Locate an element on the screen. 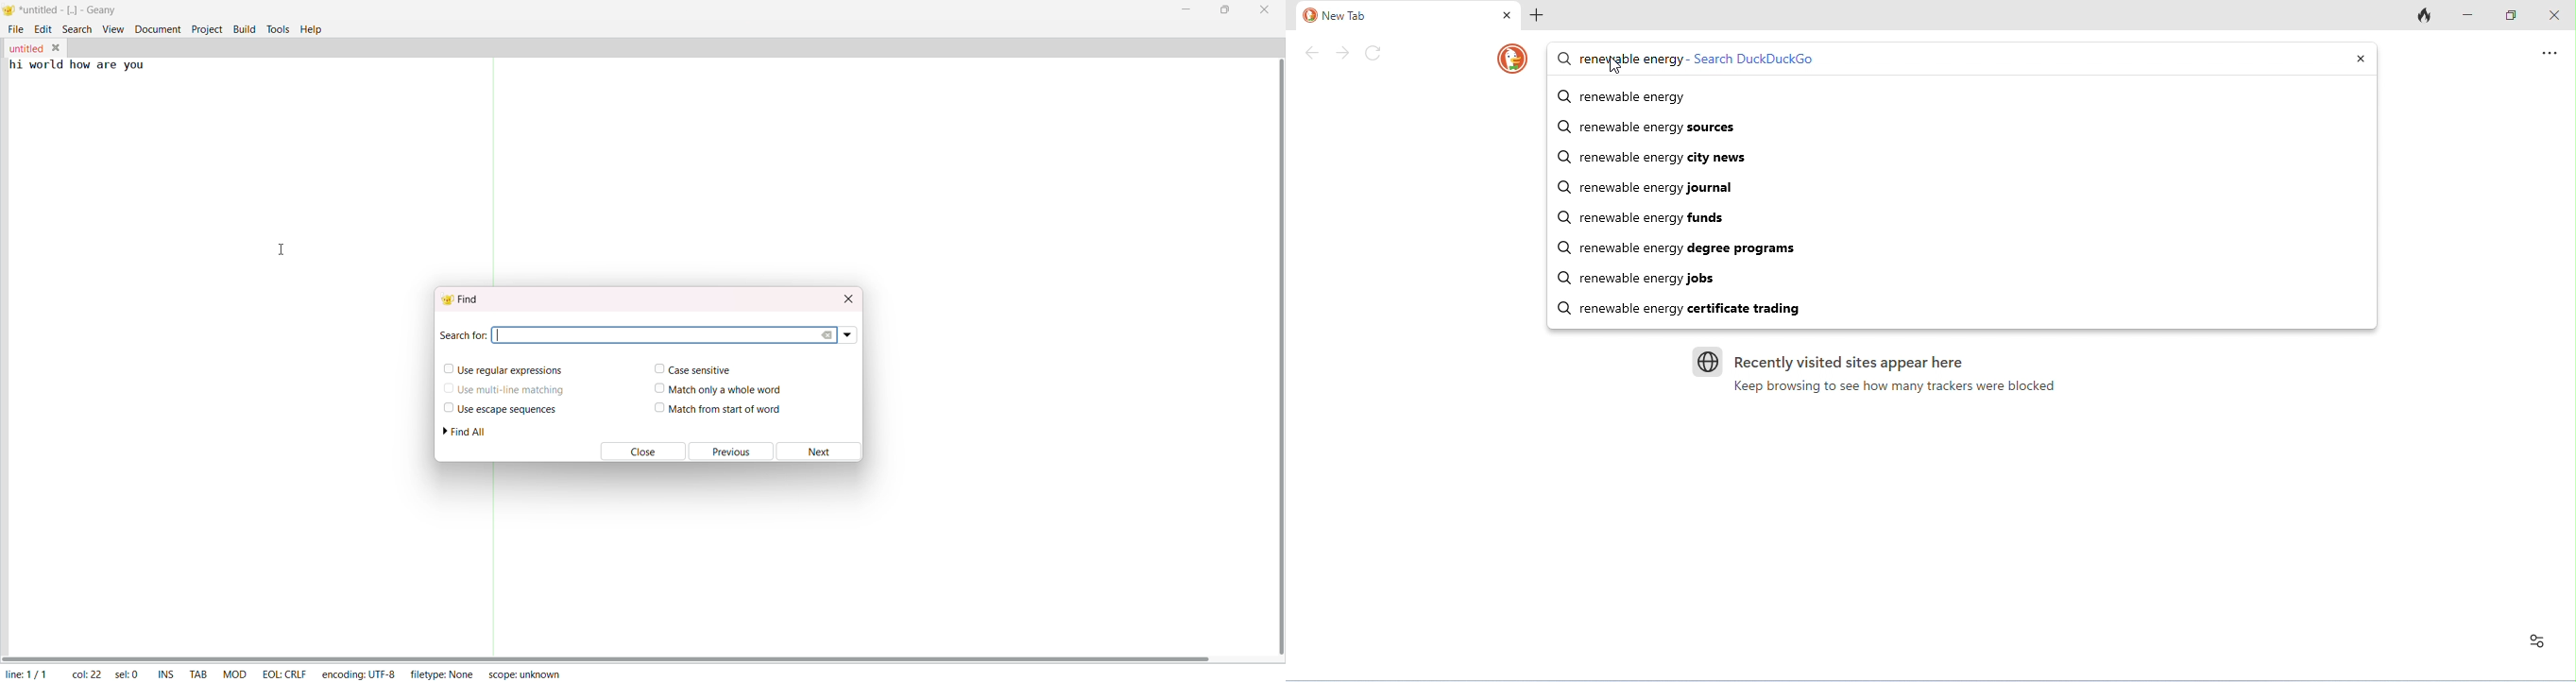  close is located at coordinates (1508, 15).